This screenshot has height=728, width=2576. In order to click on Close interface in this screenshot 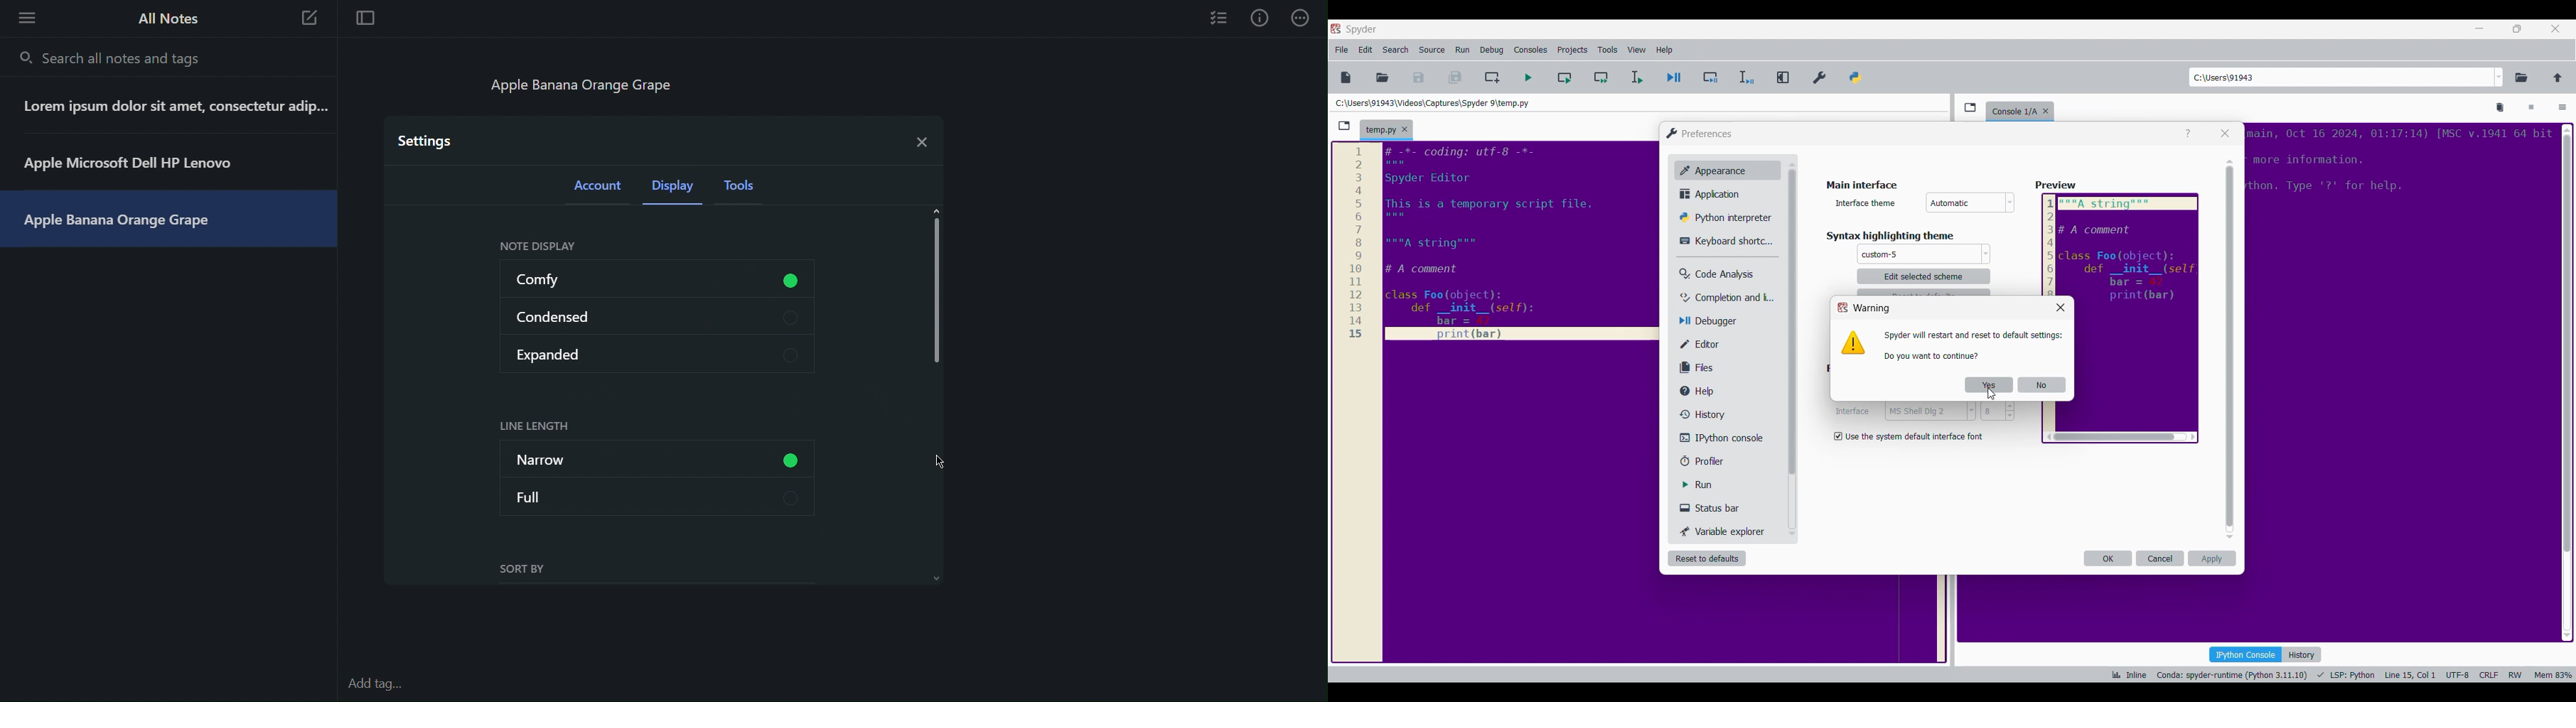, I will do `click(2556, 29)`.